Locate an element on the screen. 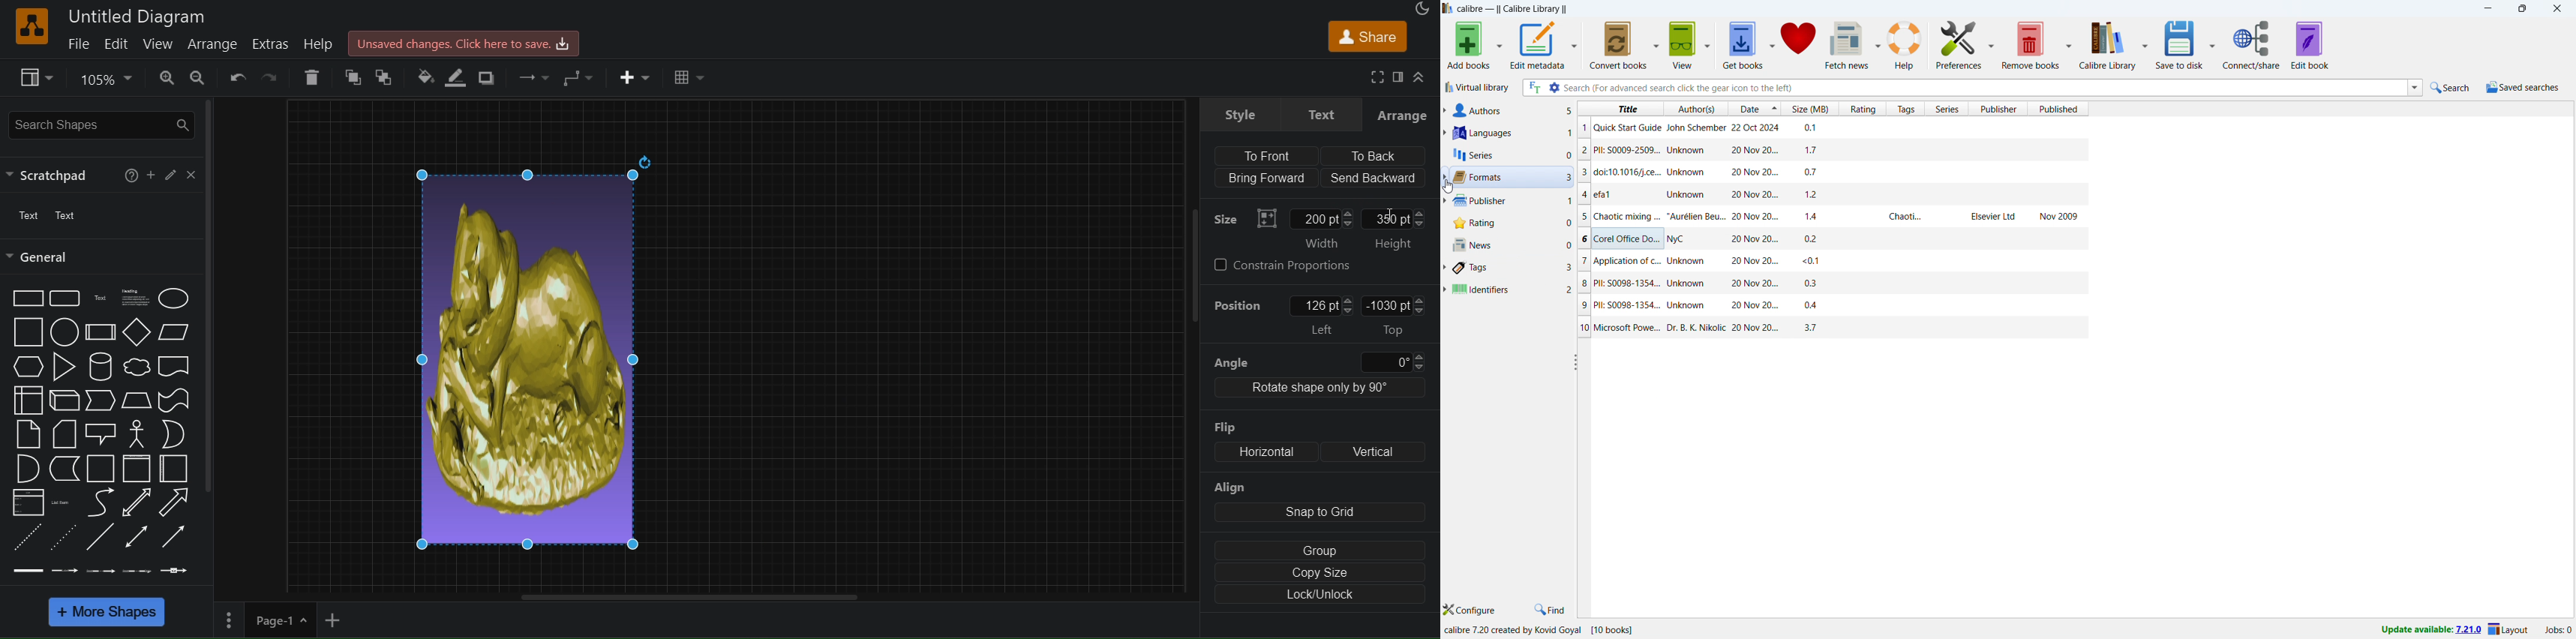 This screenshot has height=644, width=2576. remove books is located at coordinates (2031, 45).